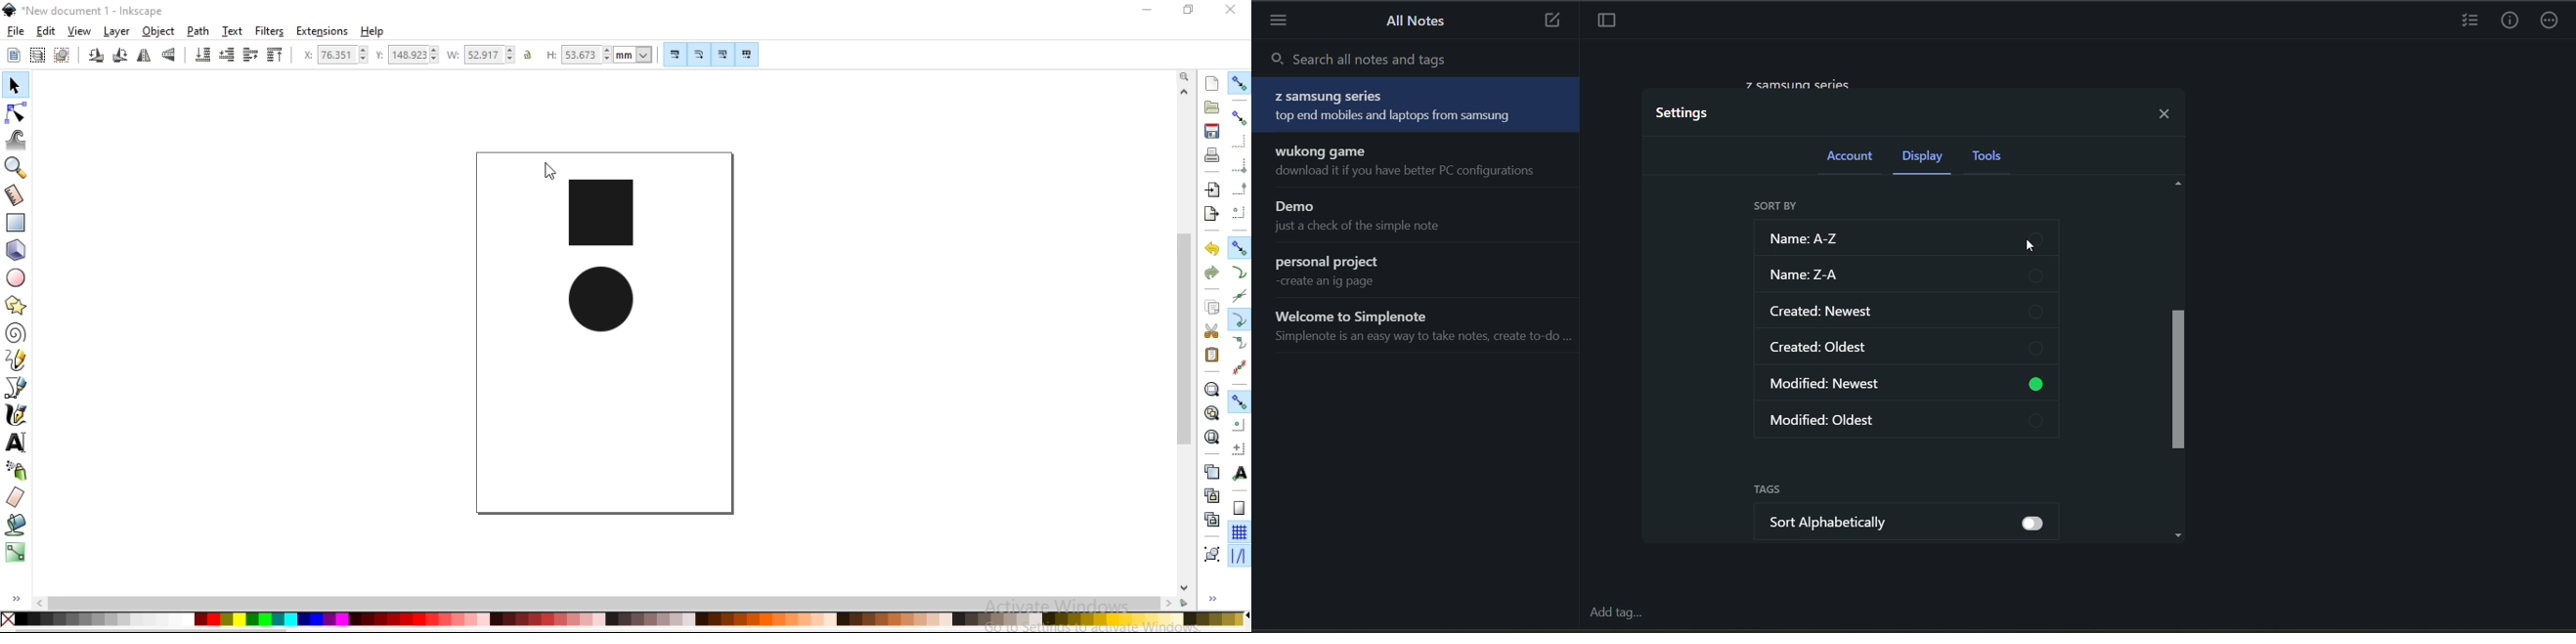  What do you see at coordinates (202, 56) in the screenshot?
I see `lower selection to bottom` at bounding box center [202, 56].